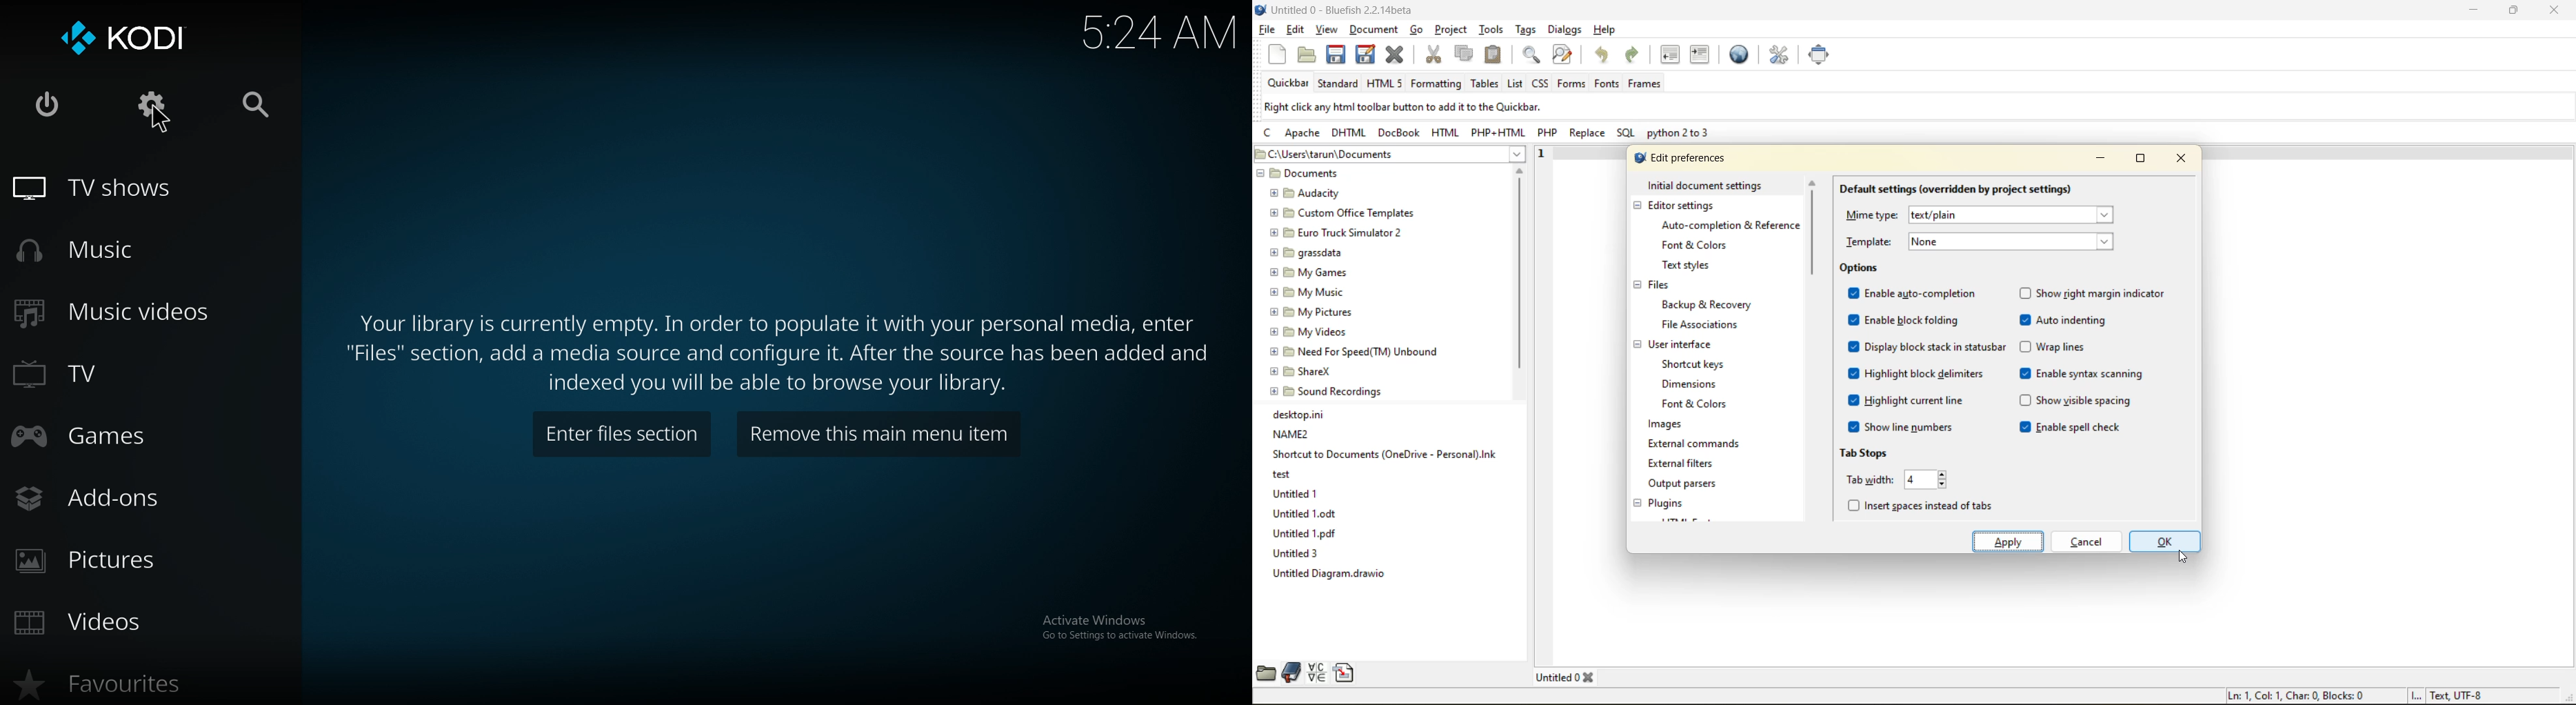 The height and width of the screenshot is (728, 2576). Describe the element at coordinates (1340, 212) in the screenshot. I see `[5 Custom Office Templates` at that location.